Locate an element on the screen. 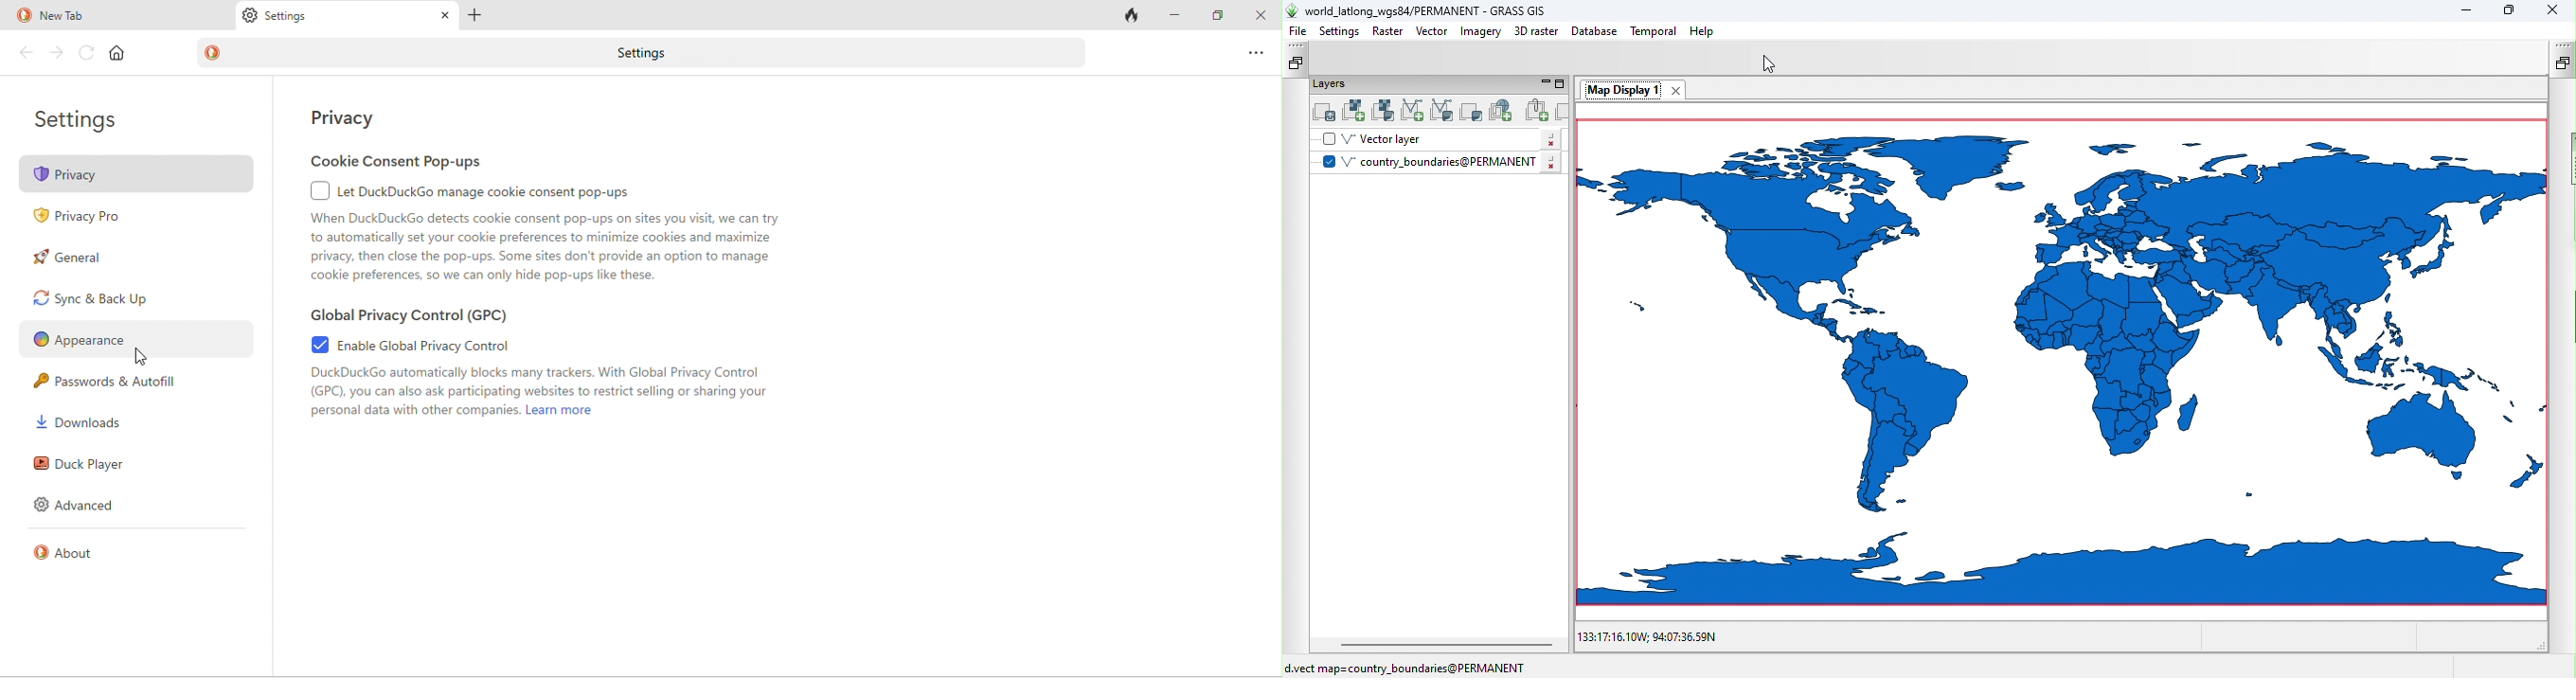 This screenshot has height=700, width=2576. duck player is located at coordinates (86, 464).